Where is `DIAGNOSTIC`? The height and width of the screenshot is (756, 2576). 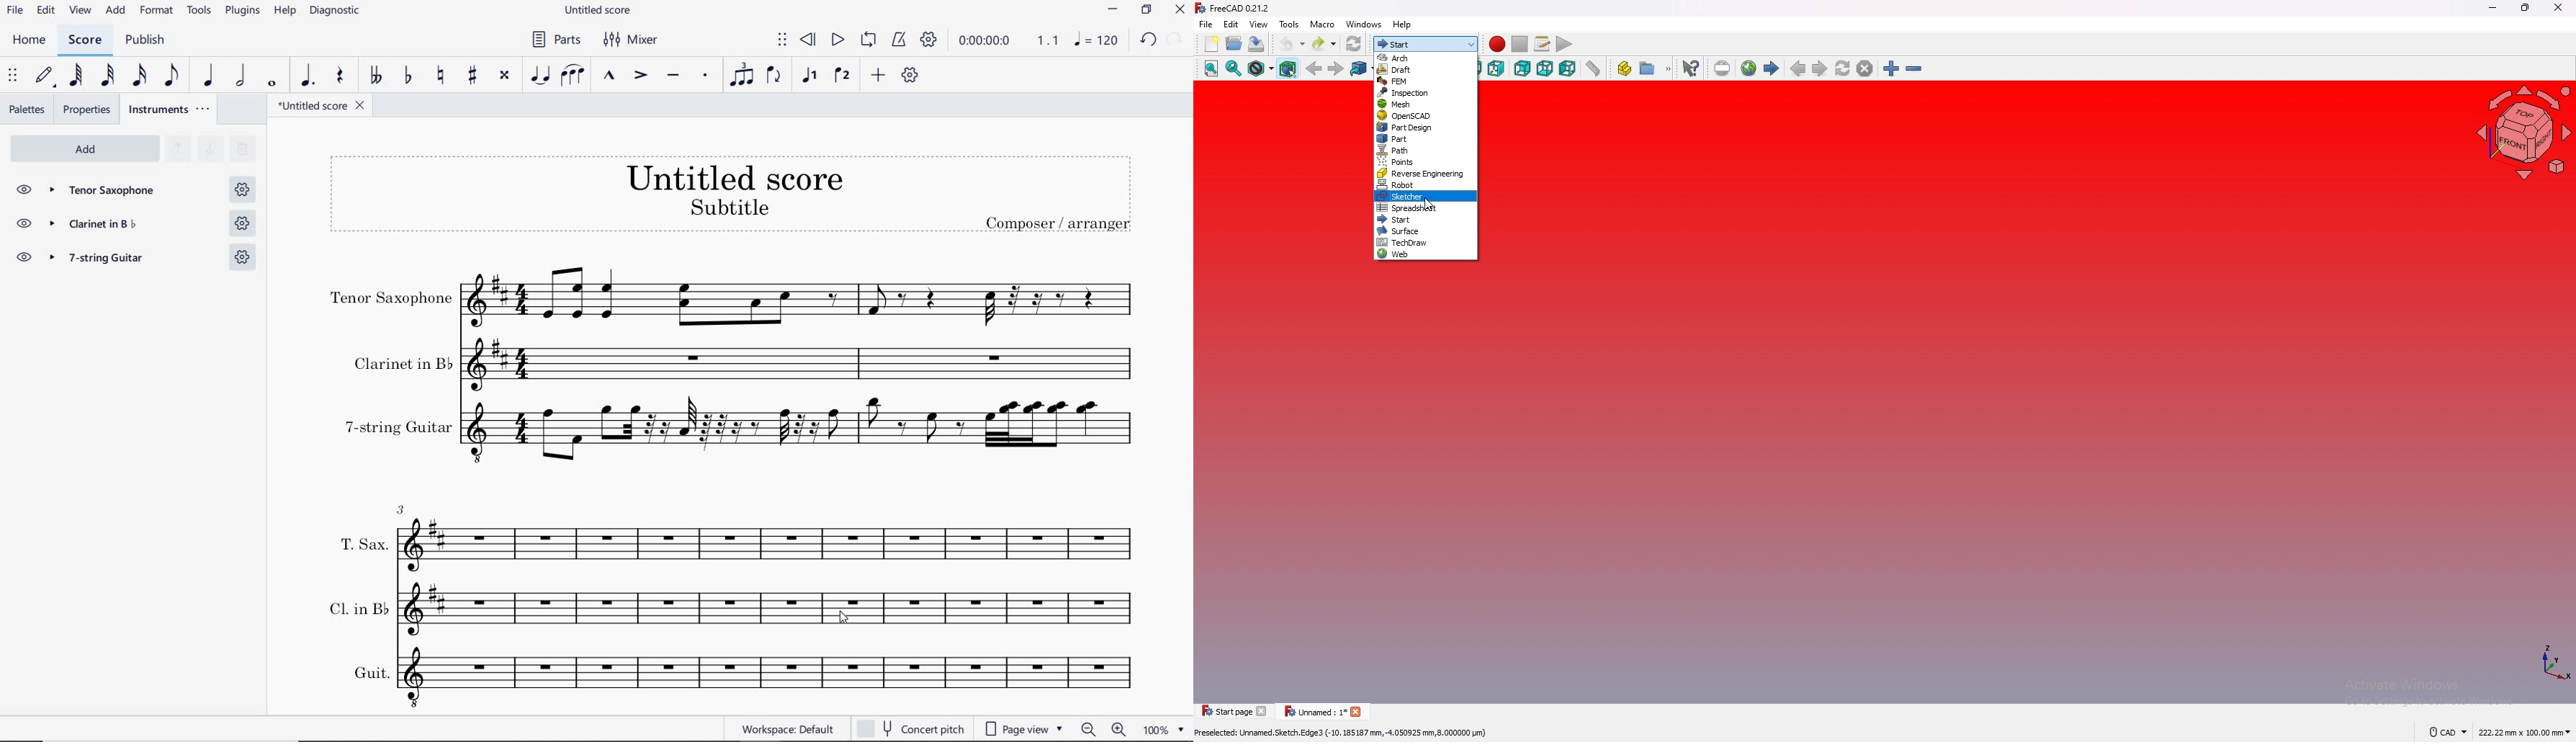
DIAGNOSTIC is located at coordinates (335, 11).